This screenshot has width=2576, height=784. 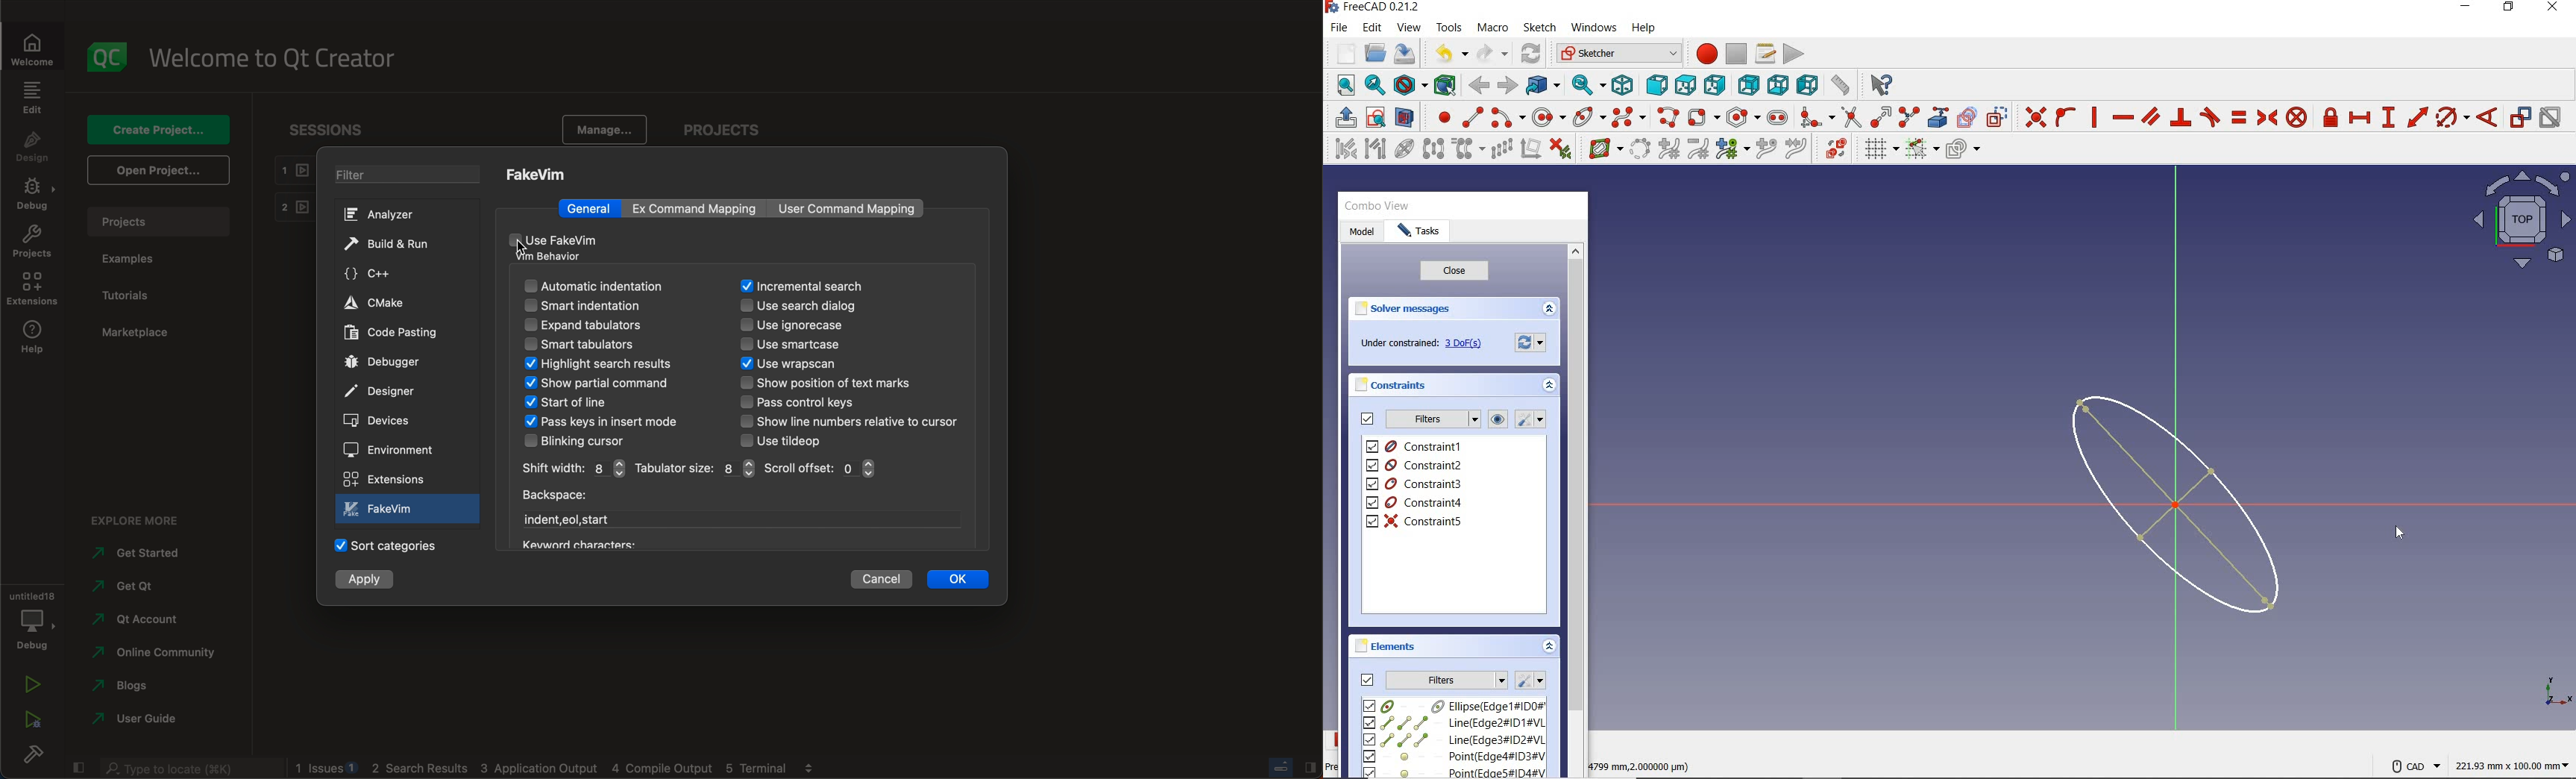 What do you see at coordinates (1794, 52) in the screenshot?
I see `execute macro` at bounding box center [1794, 52].